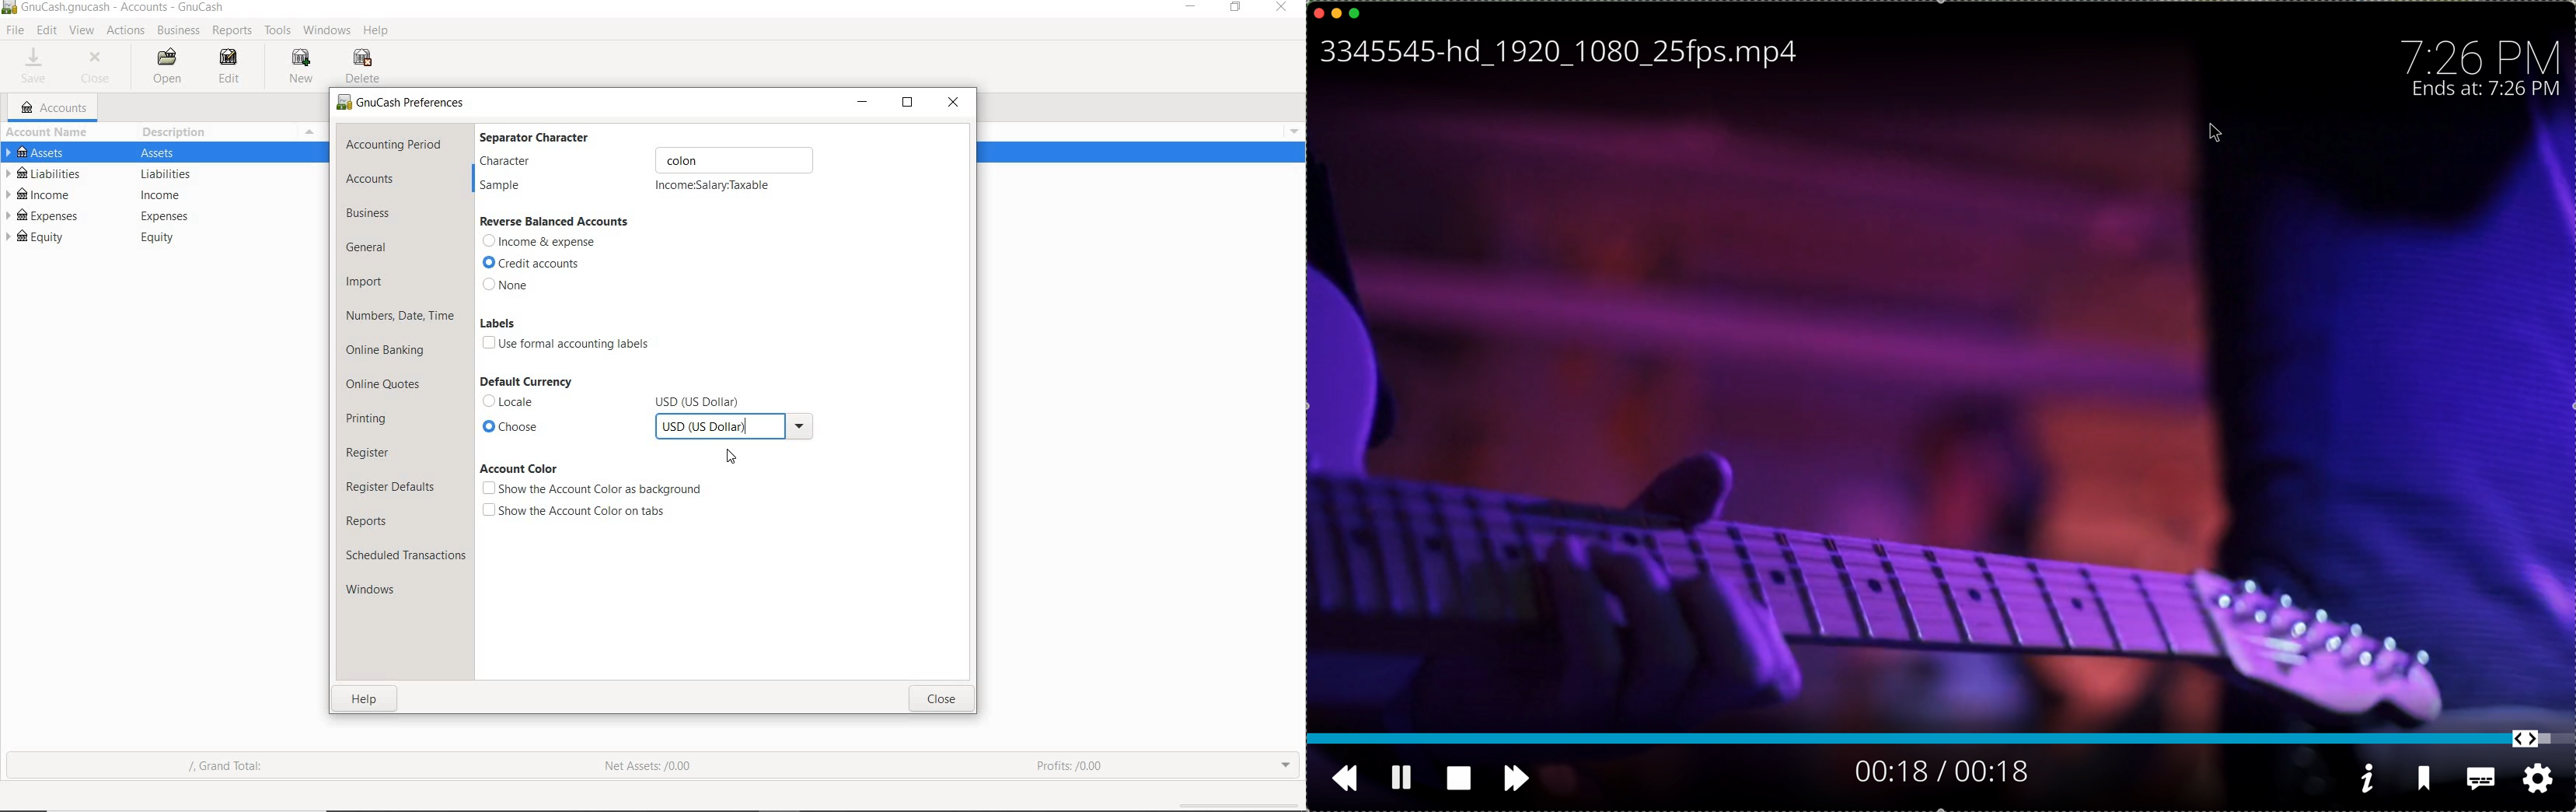 Image resolution: width=2576 pixels, height=812 pixels. Describe the element at coordinates (57, 218) in the screenshot. I see `EXPENSES` at that location.